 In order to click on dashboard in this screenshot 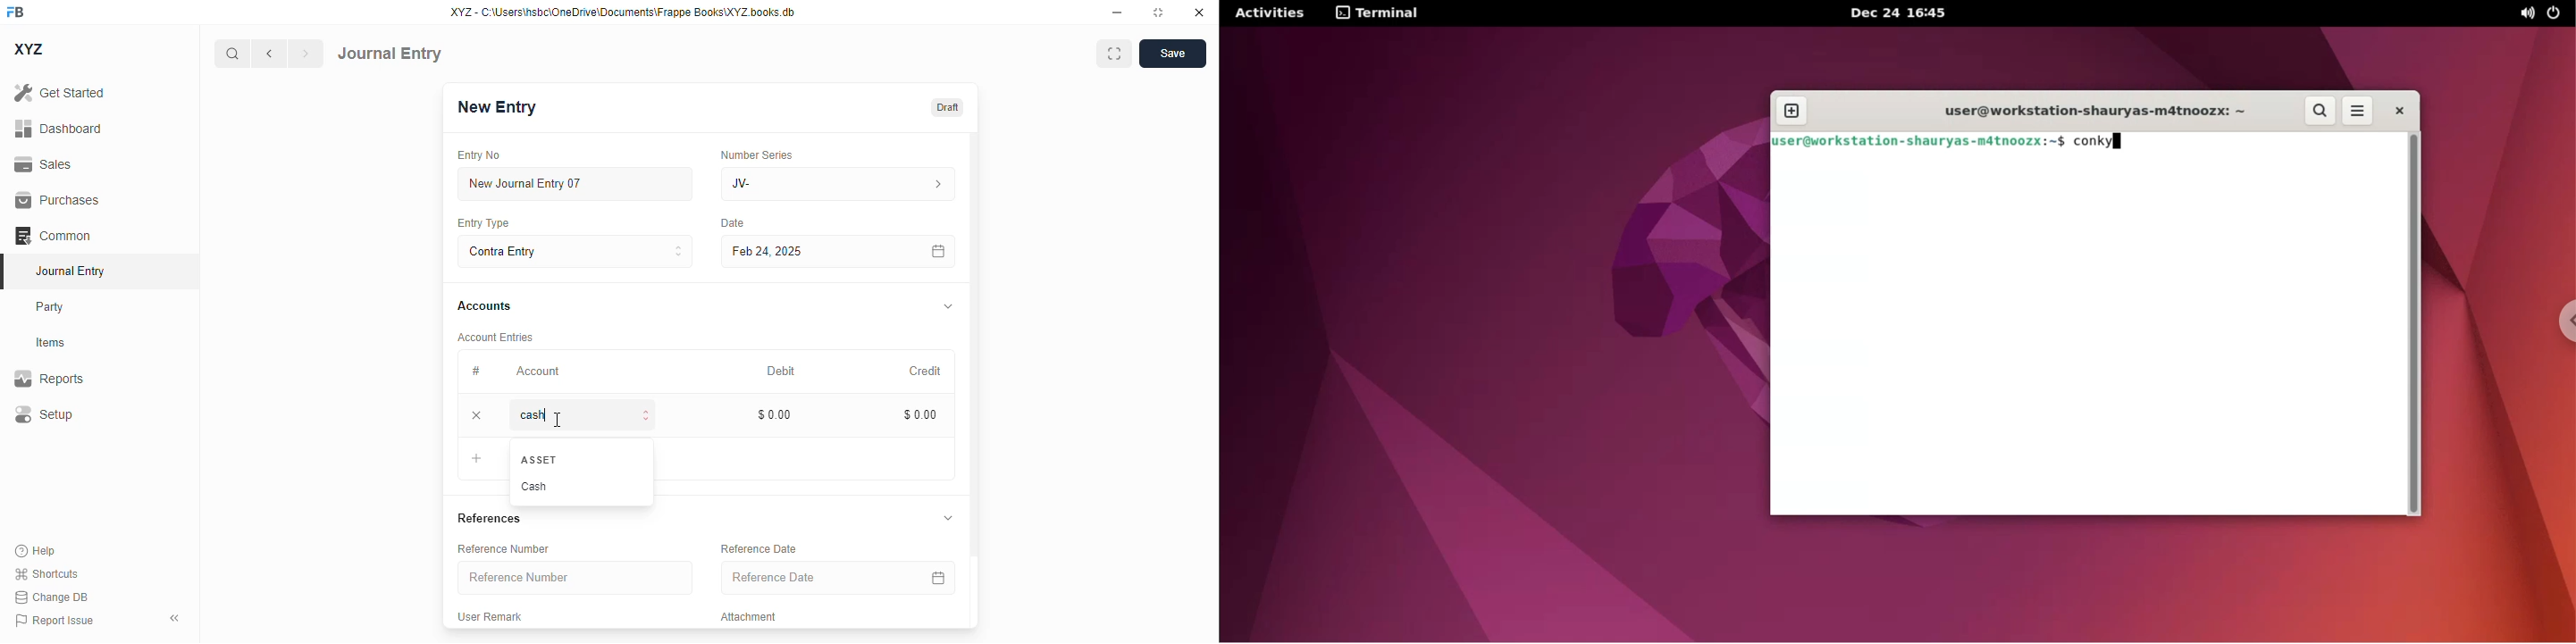, I will do `click(58, 128)`.